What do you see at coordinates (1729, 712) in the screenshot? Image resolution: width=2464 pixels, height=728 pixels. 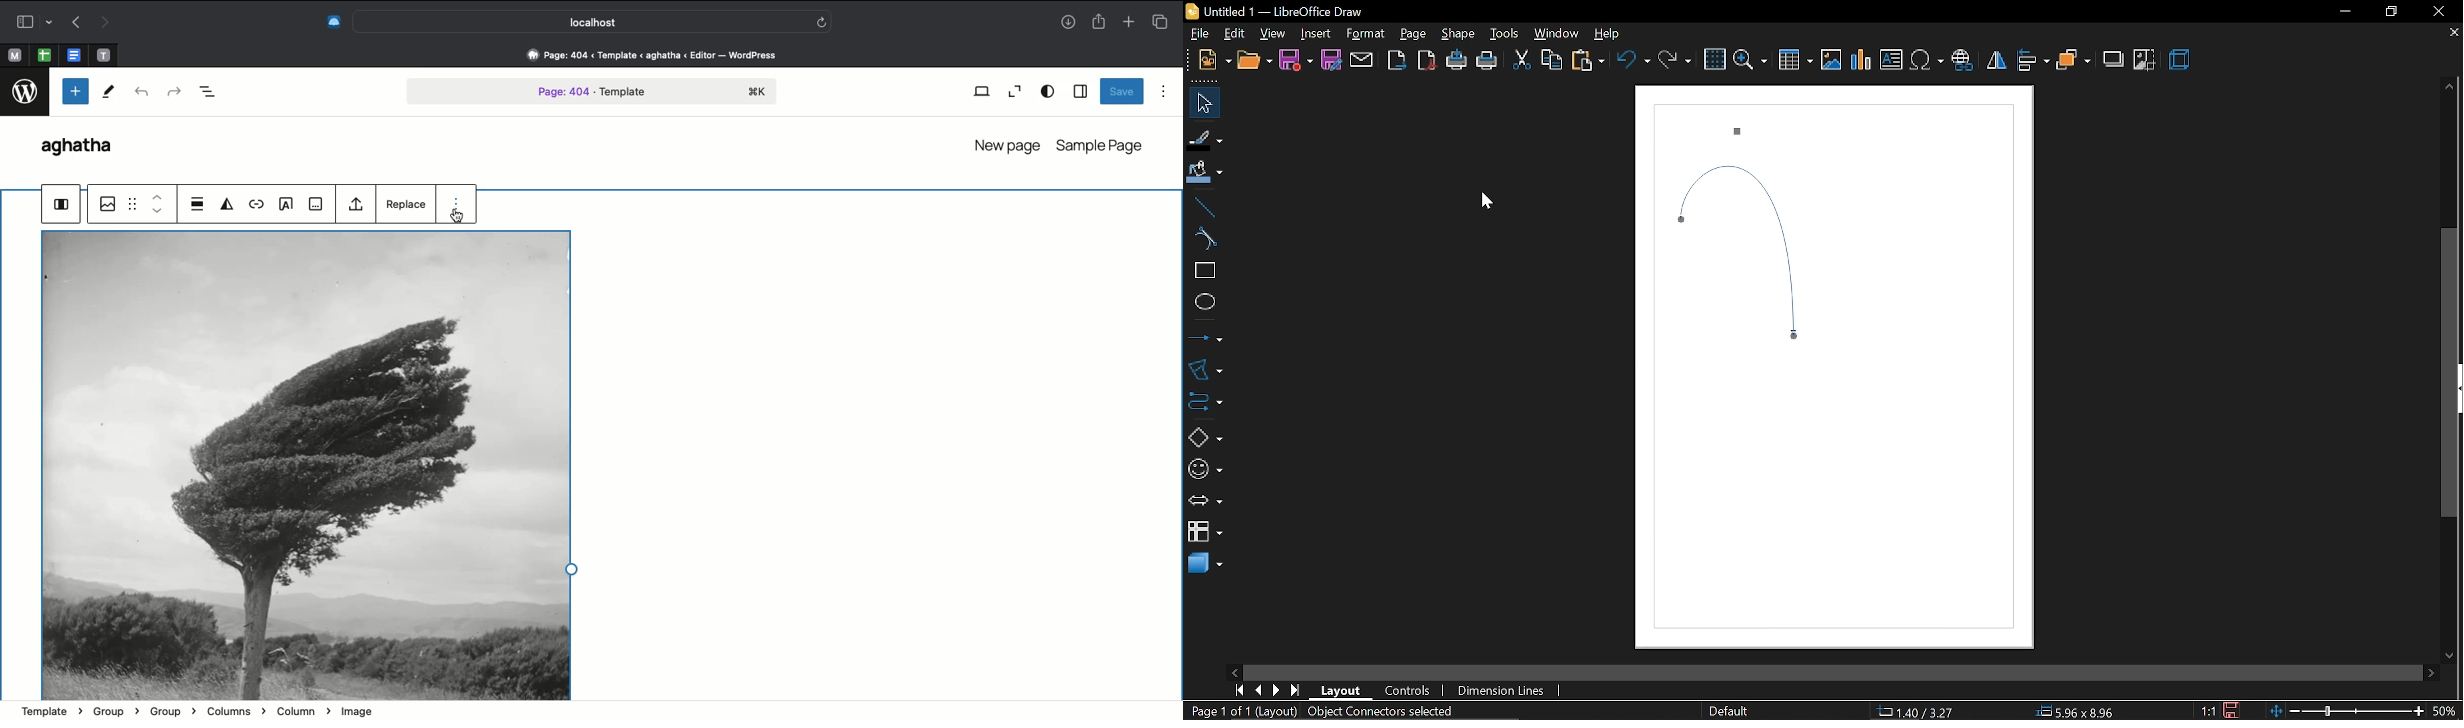 I see `Default` at bounding box center [1729, 712].